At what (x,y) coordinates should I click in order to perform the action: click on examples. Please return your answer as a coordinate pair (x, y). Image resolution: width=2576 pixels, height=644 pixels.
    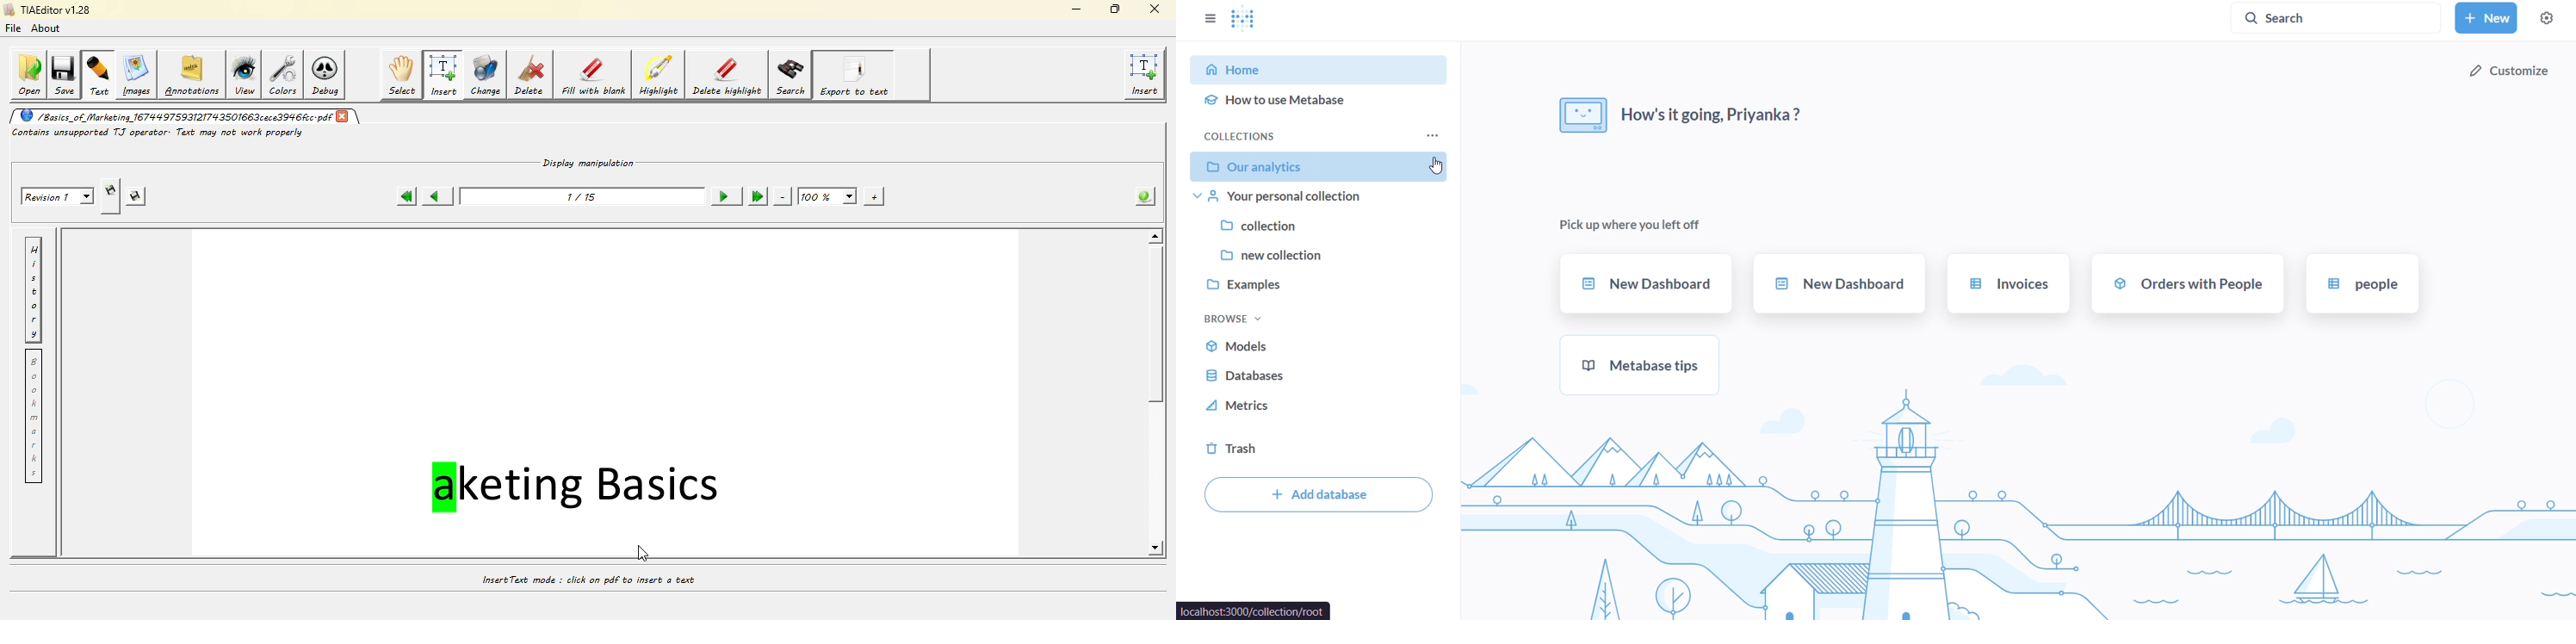
    Looking at the image, I should click on (1320, 282).